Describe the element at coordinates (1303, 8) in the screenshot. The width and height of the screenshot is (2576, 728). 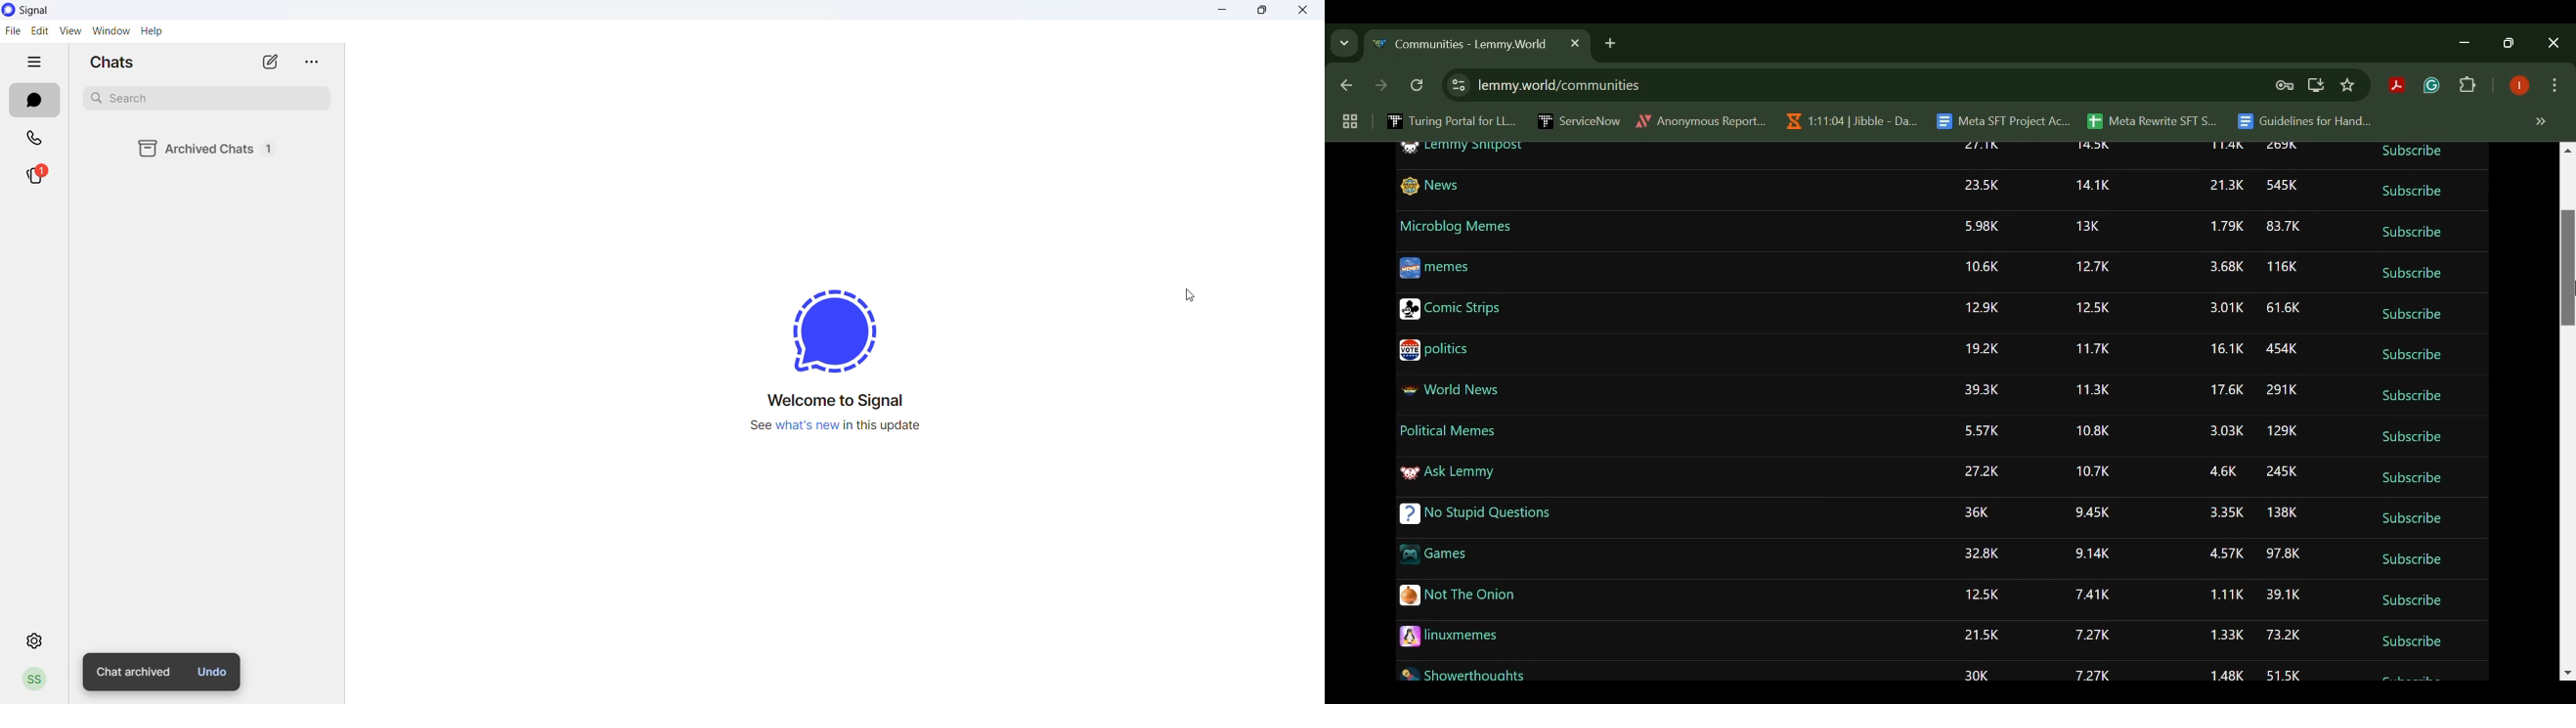
I see `close` at that location.